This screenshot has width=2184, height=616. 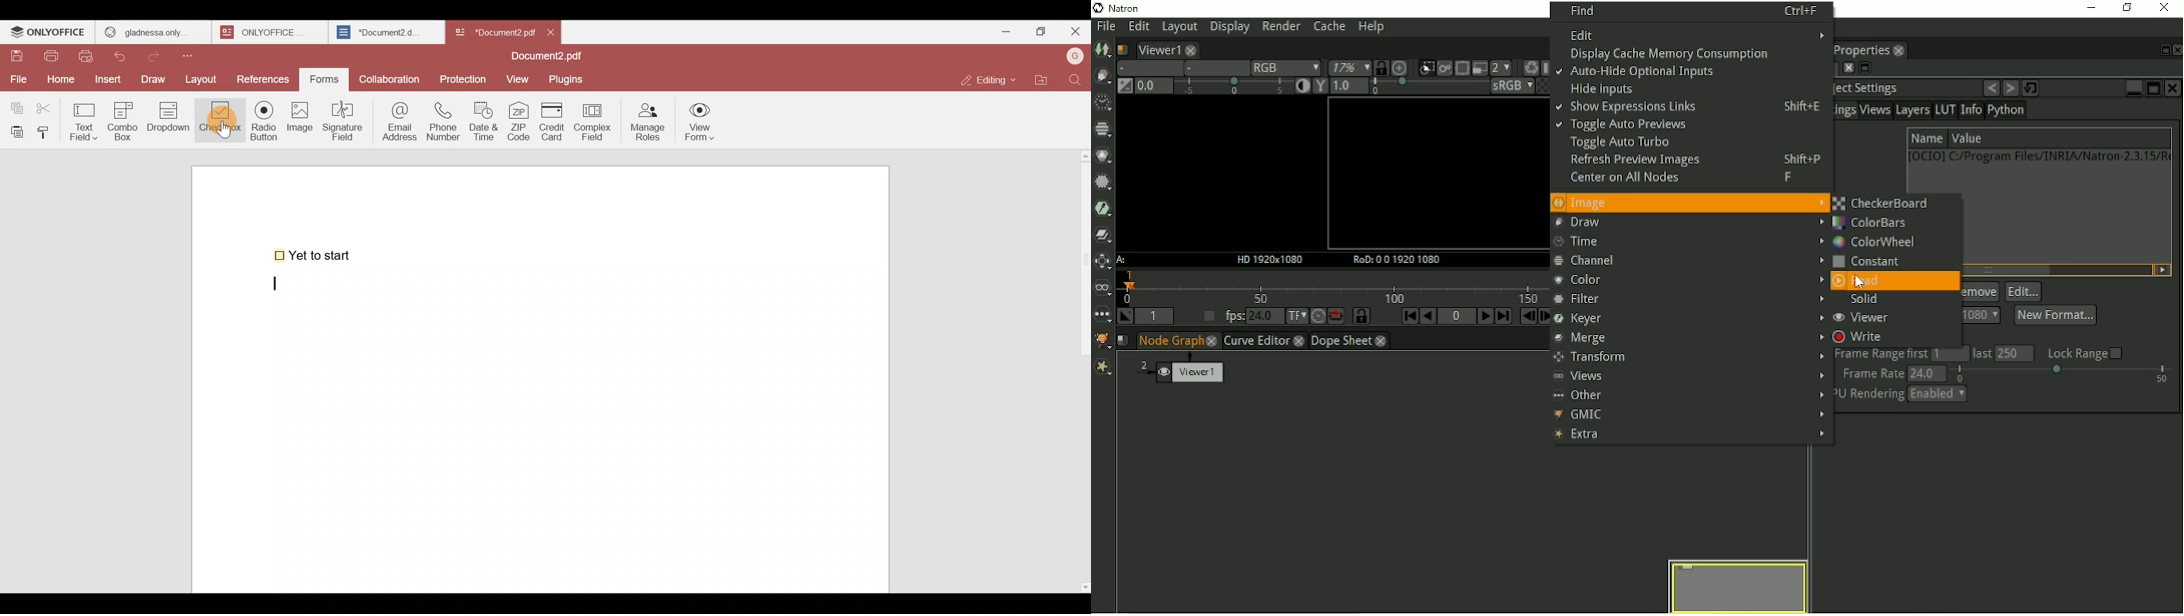 What do you see at coordinates (1967, 139) in the screenshot?
I see `Value` at bounding box center [1967, 139].